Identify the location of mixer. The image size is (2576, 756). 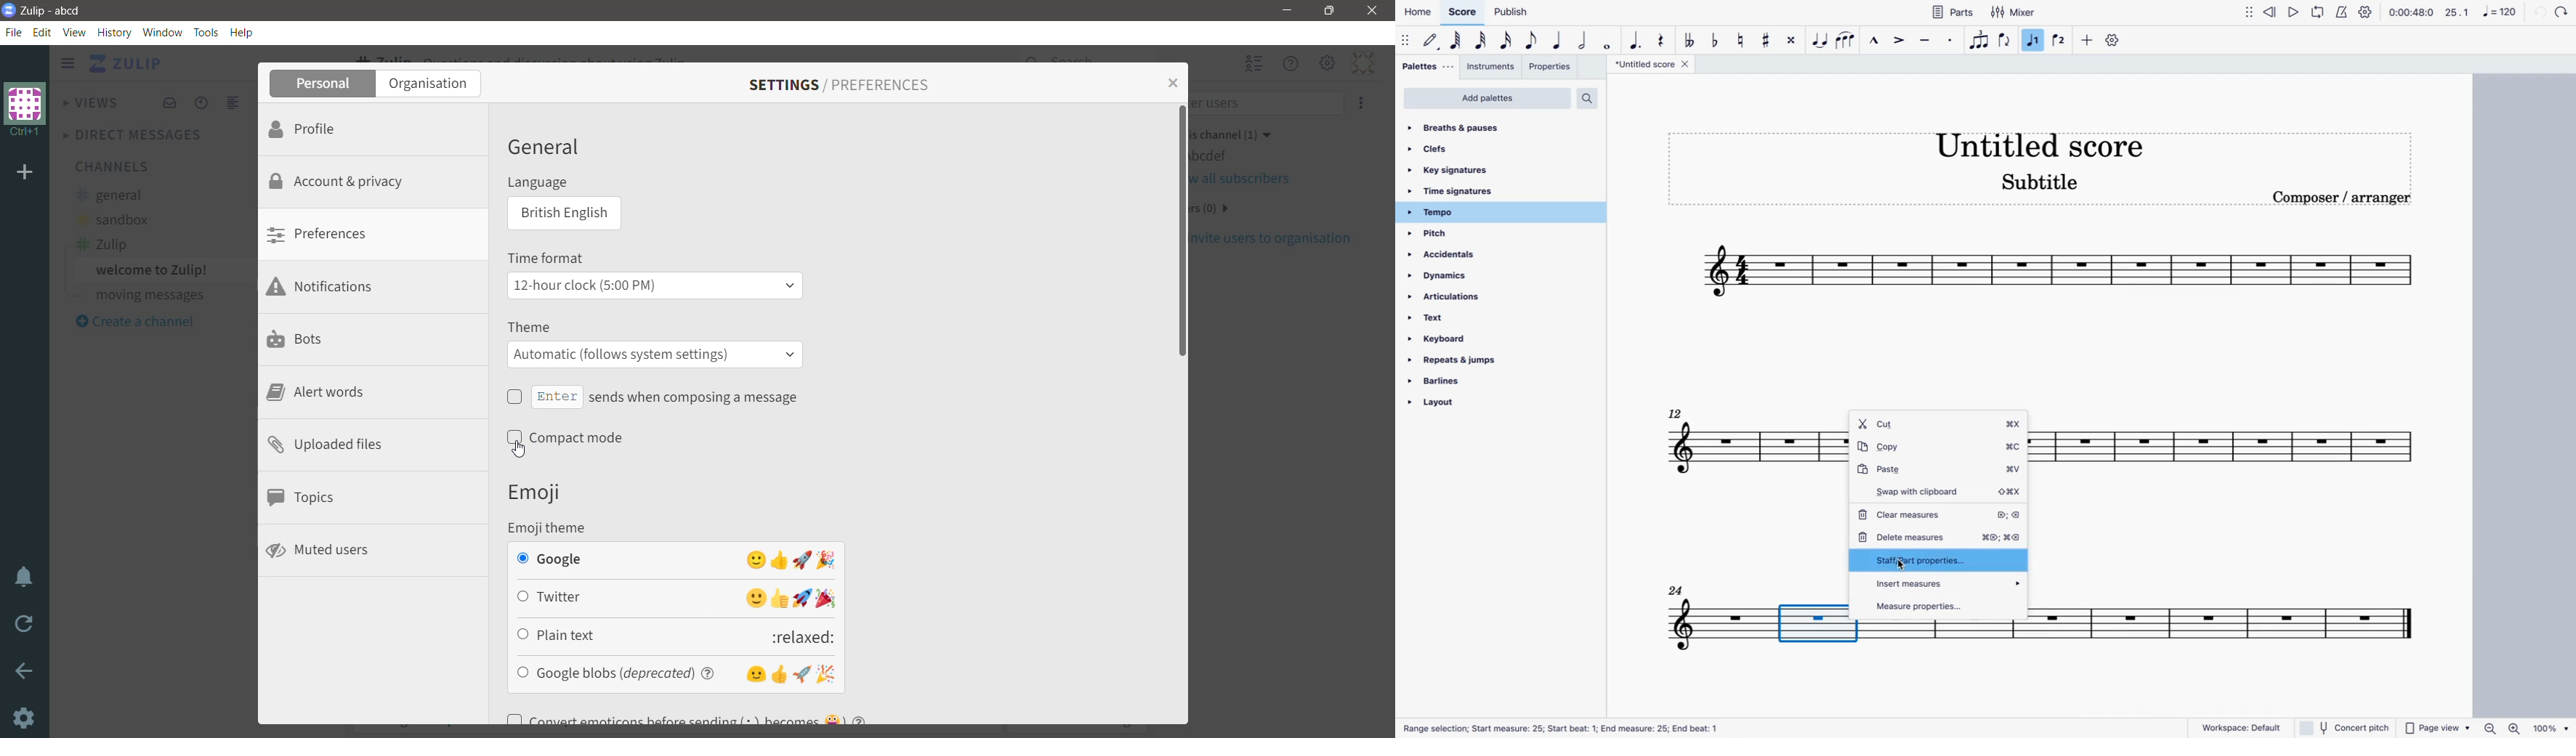
(2013, 13).